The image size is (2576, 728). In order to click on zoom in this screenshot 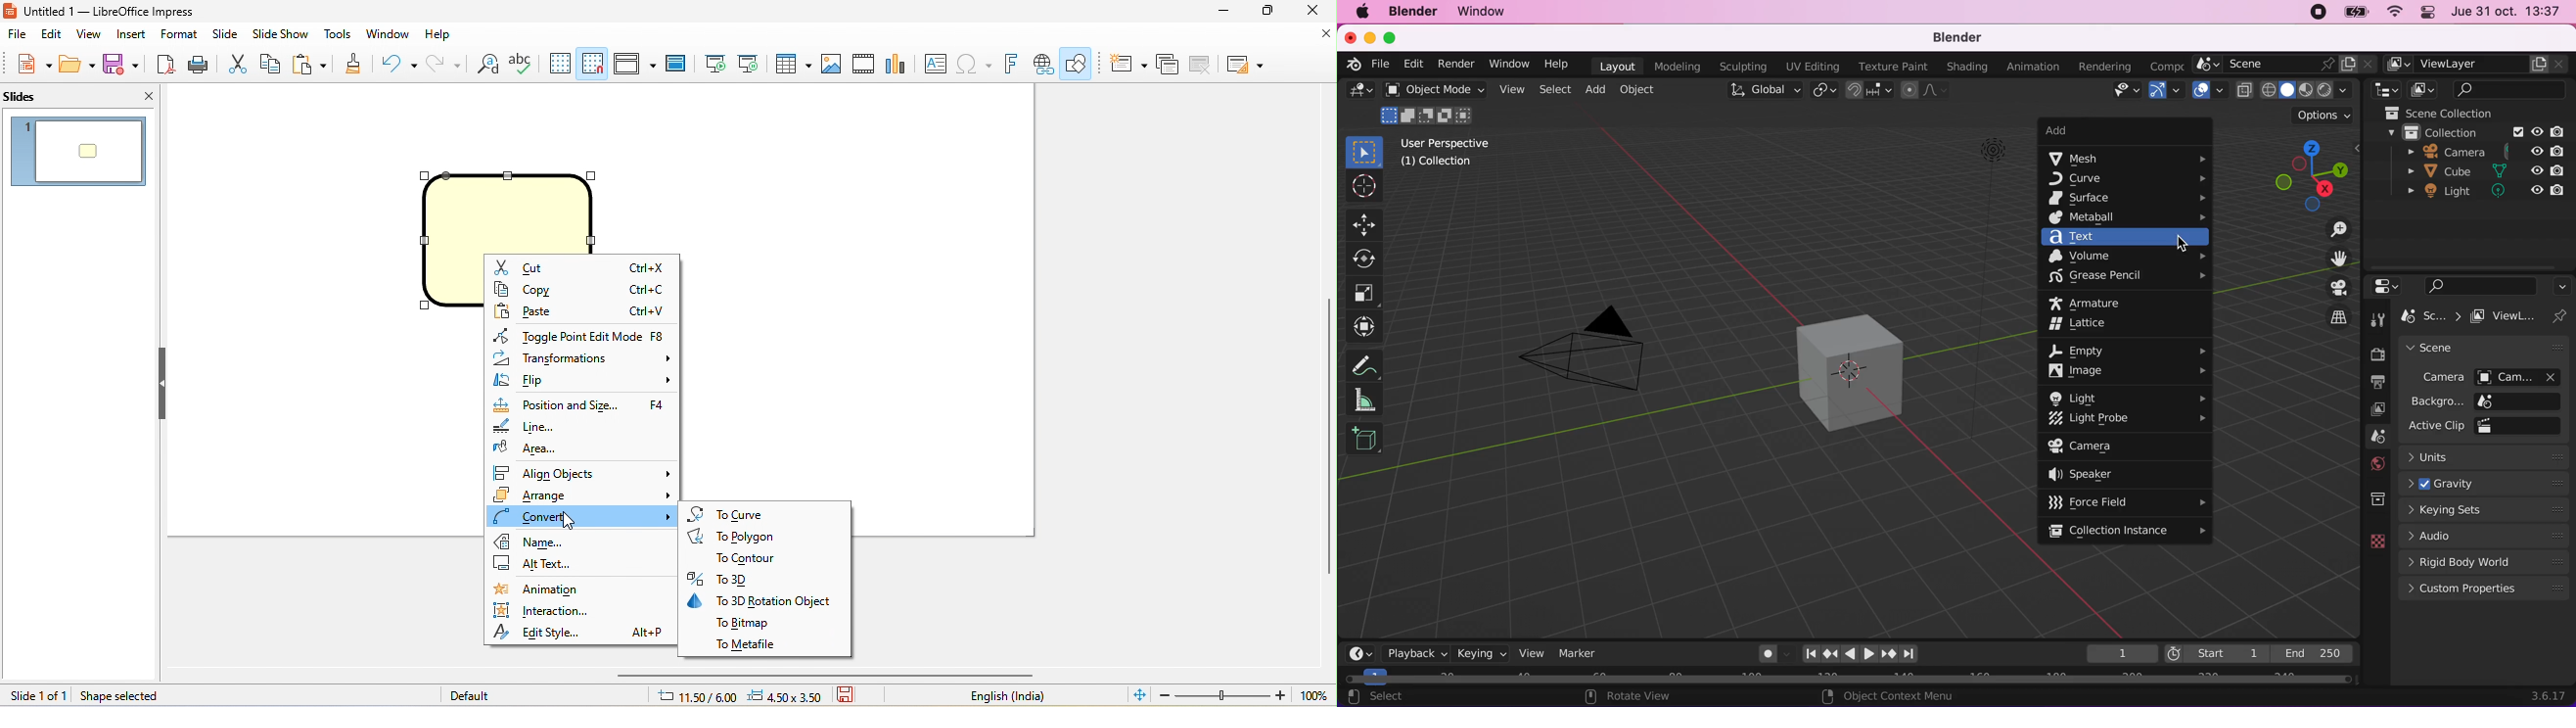, I will do `click(1245, 695)`.